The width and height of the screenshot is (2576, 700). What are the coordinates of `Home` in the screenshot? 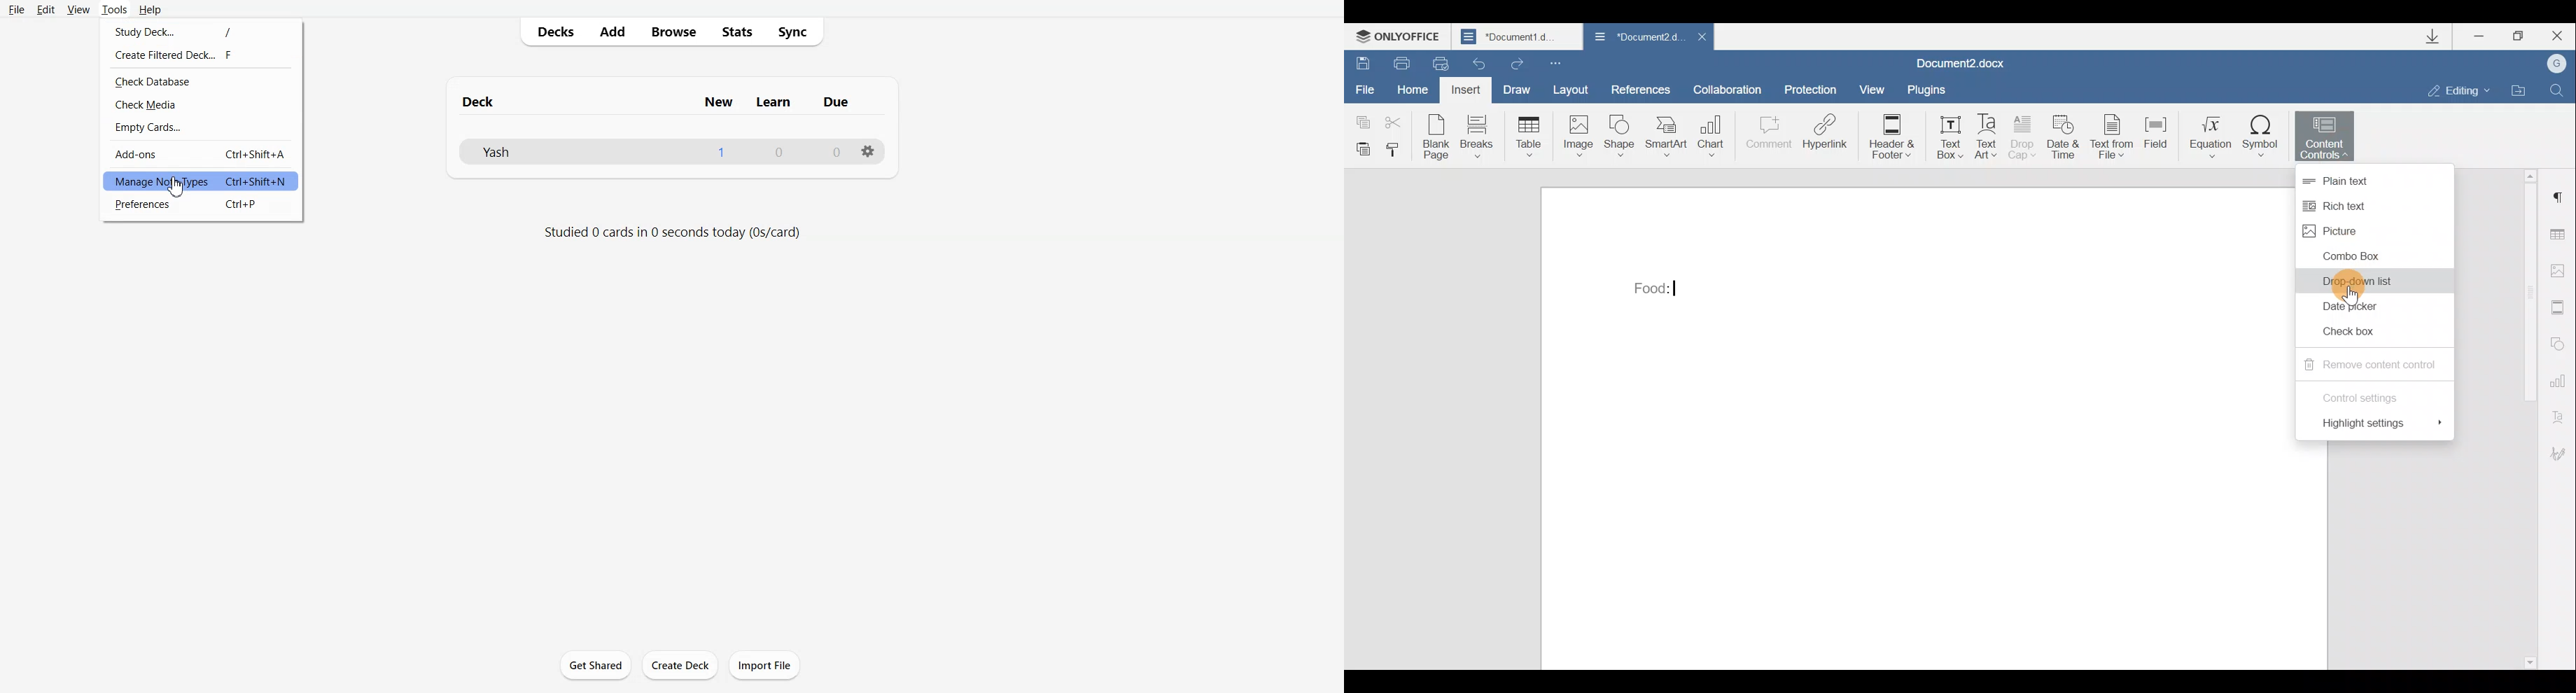 It's located at (1417, 91).